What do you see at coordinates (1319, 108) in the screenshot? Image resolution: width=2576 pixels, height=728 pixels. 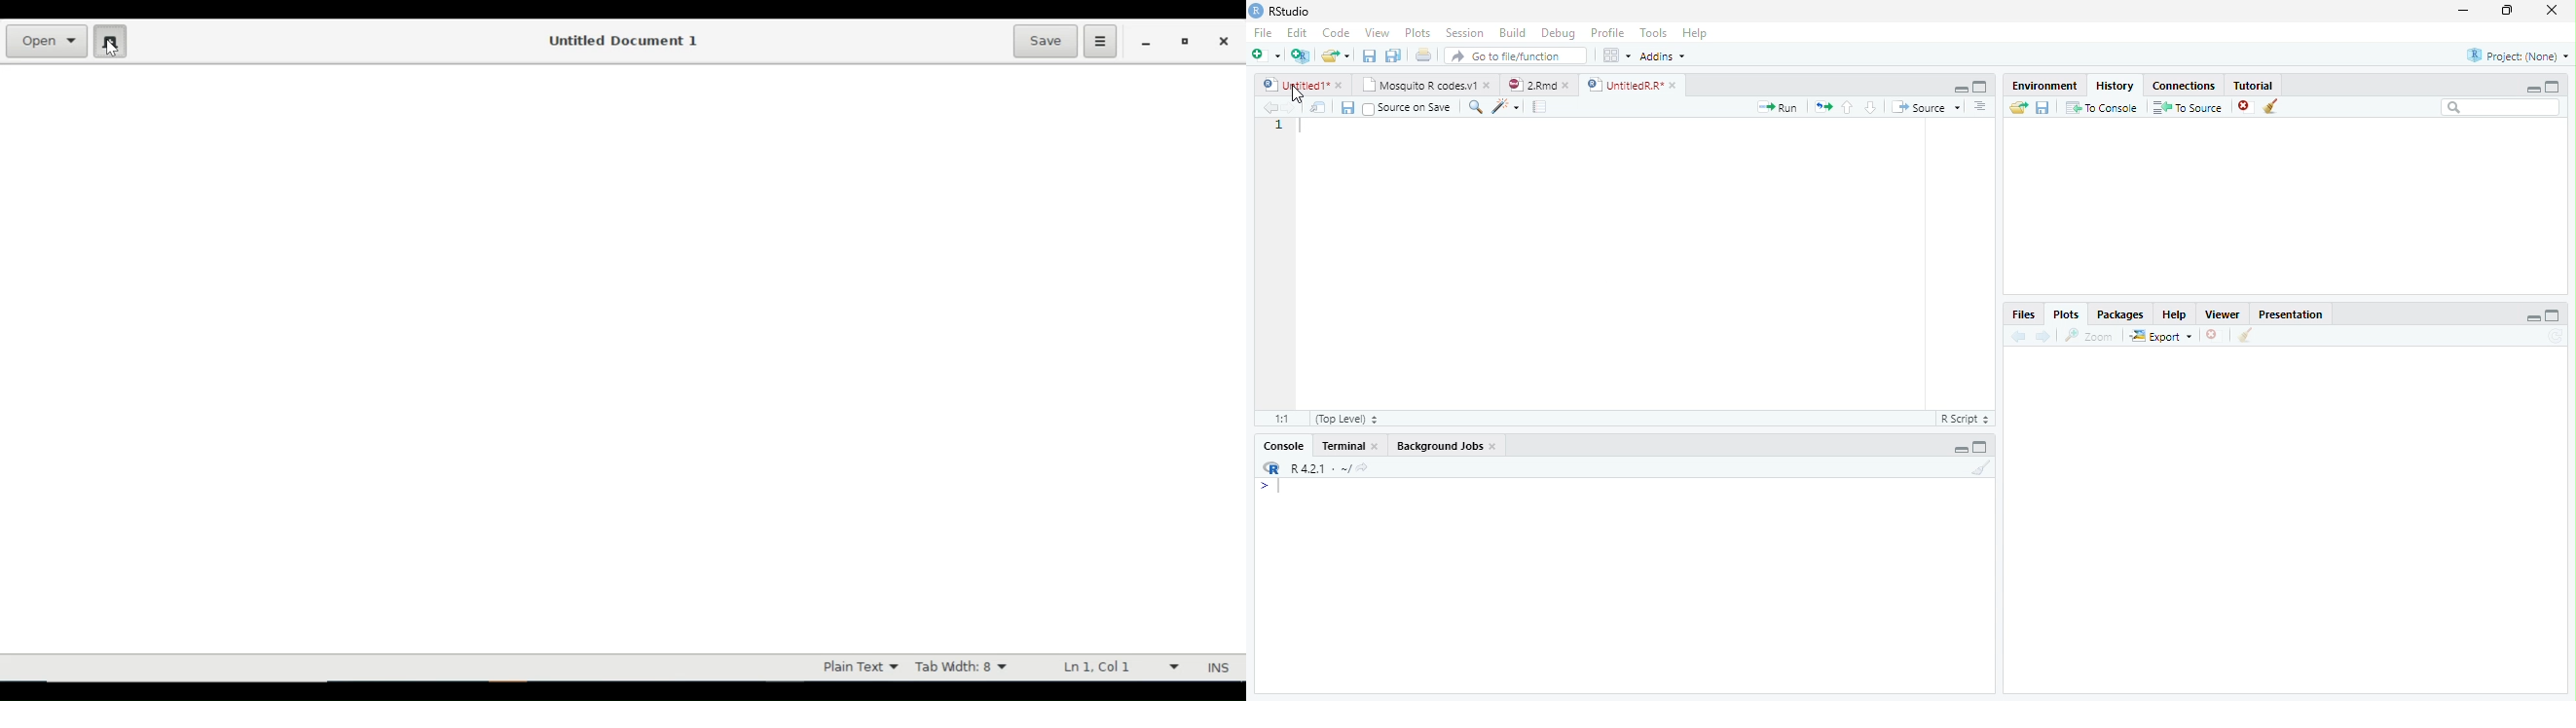 I see `show in window` at bounding box center [1319, 108].